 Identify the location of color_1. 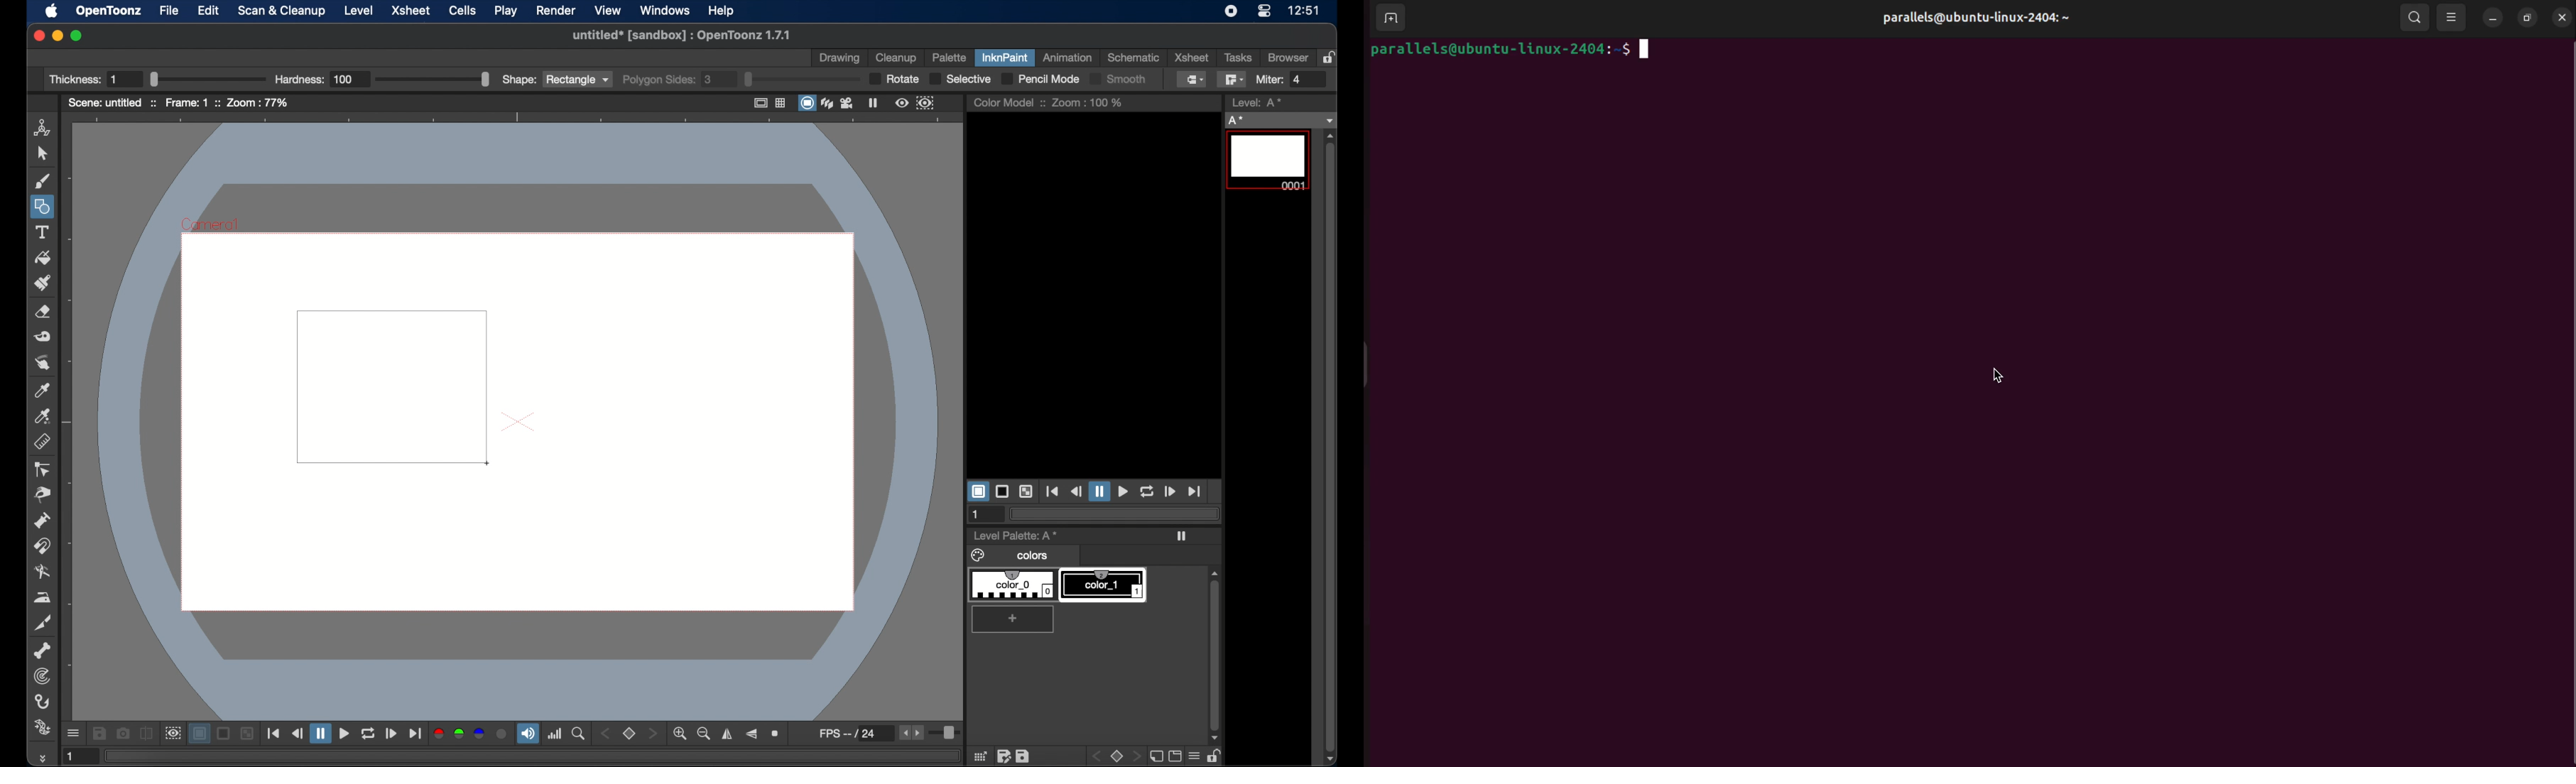
(1104, 585).